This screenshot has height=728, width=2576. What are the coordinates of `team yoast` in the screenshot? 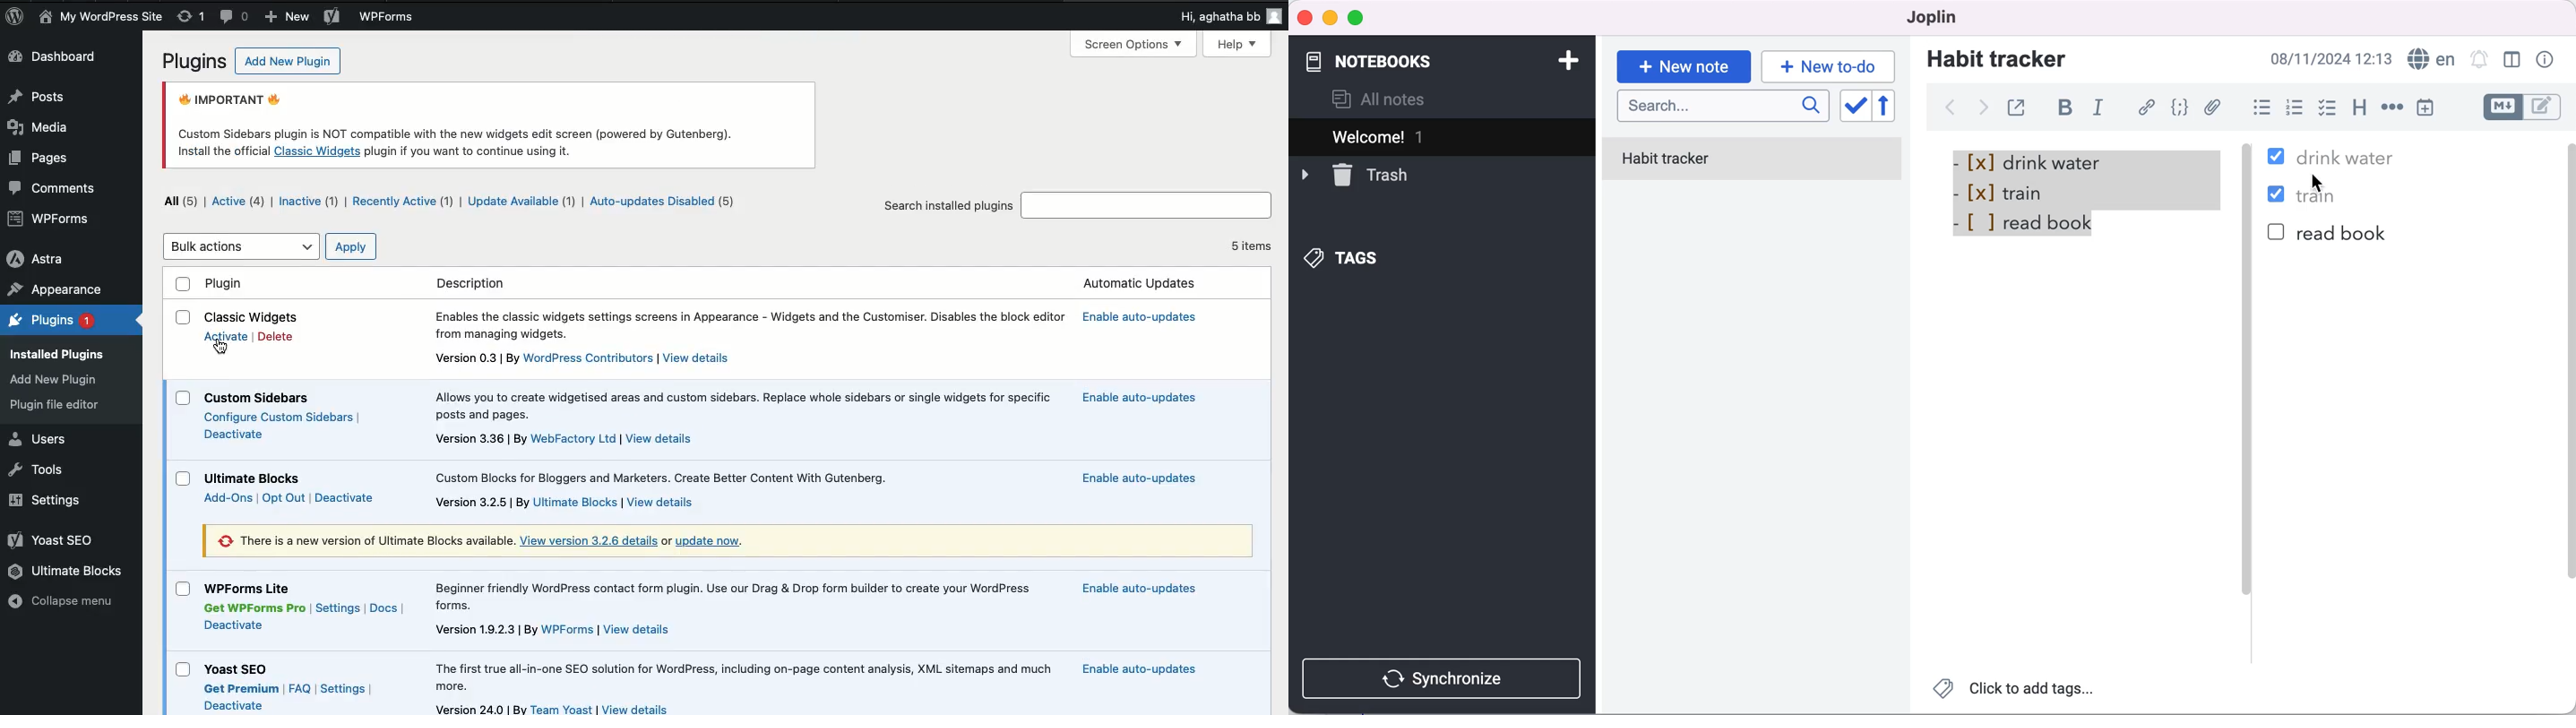 It's located at (564, 708).